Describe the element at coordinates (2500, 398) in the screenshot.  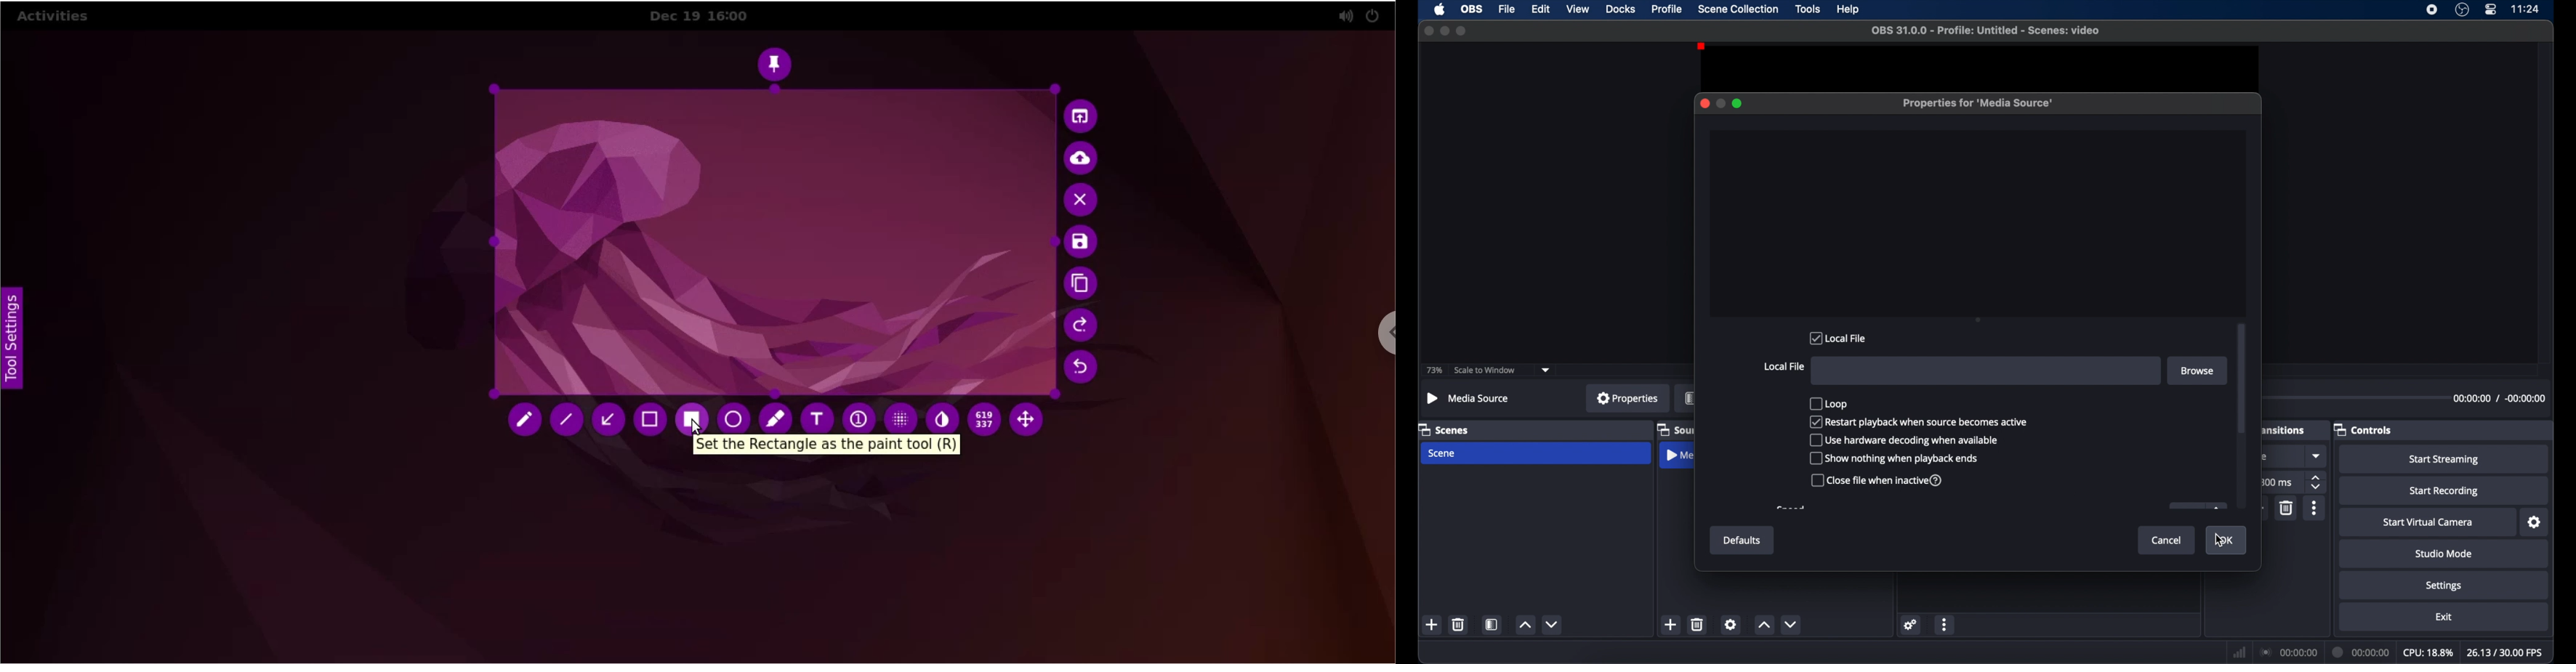
I see `timestamp` at that location.